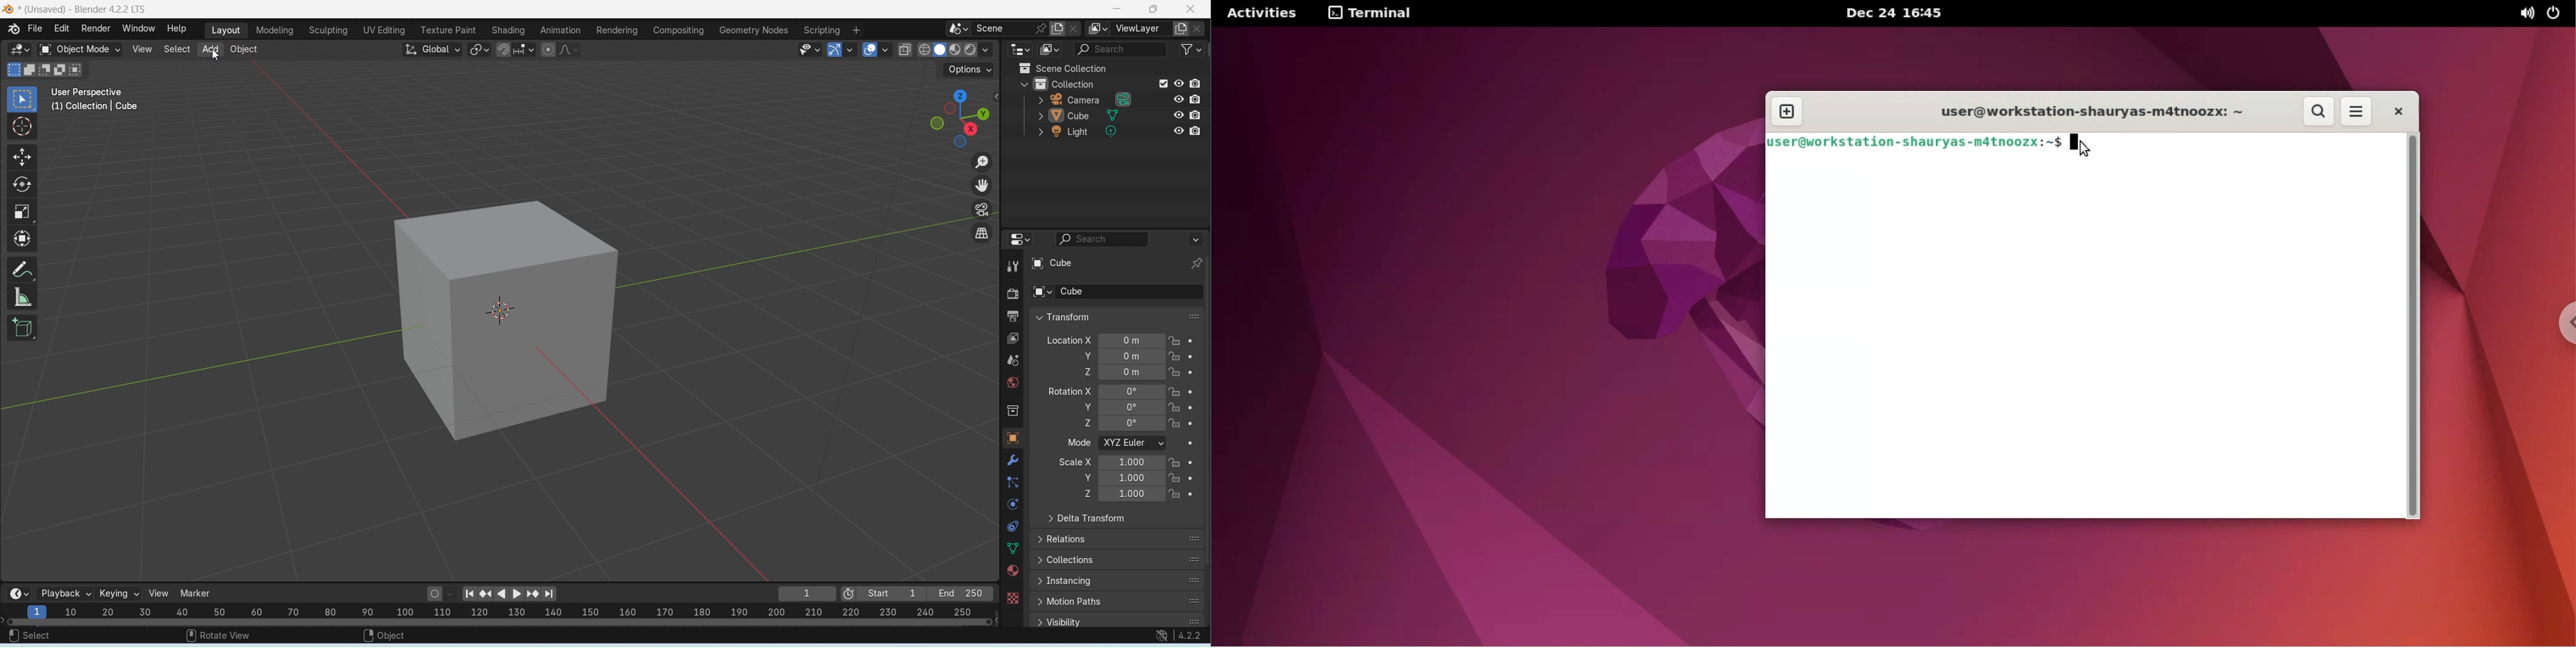  What do you see at coordinates (1149, 407) in the screenshot?
I see `Y axis` at bounding box center [1149, 407].